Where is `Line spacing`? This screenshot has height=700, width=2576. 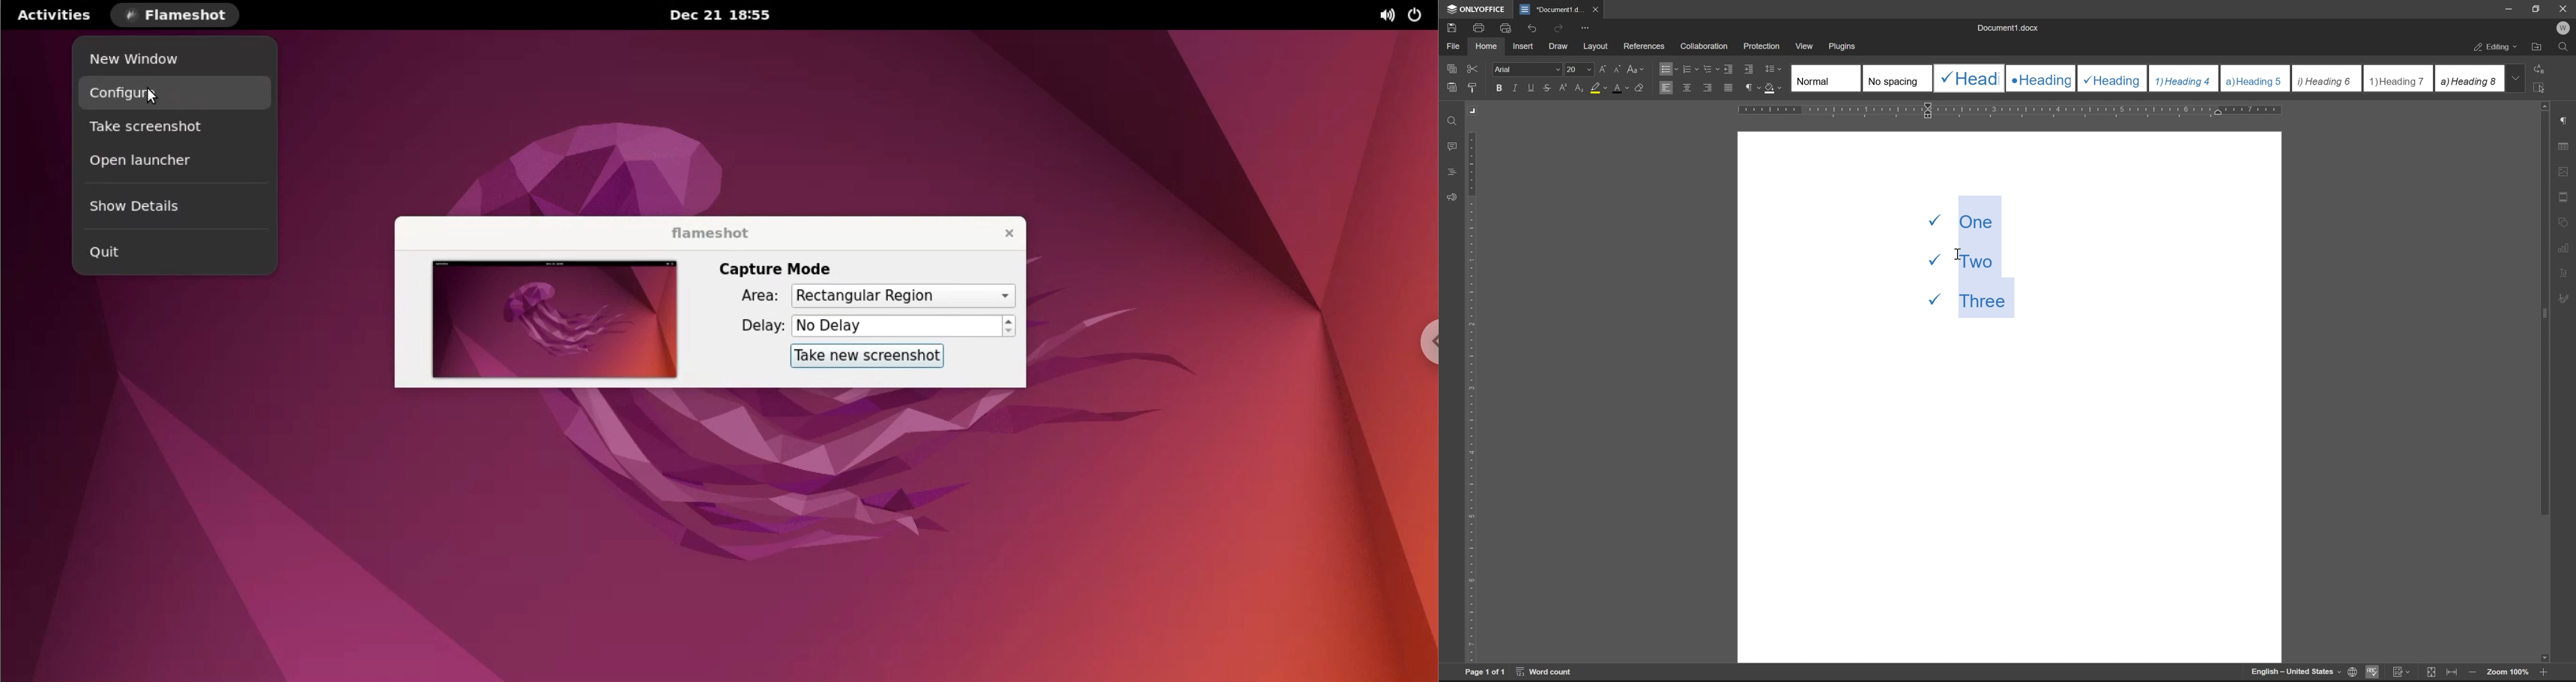 Line spacing is located at coordinates (1777, 69).